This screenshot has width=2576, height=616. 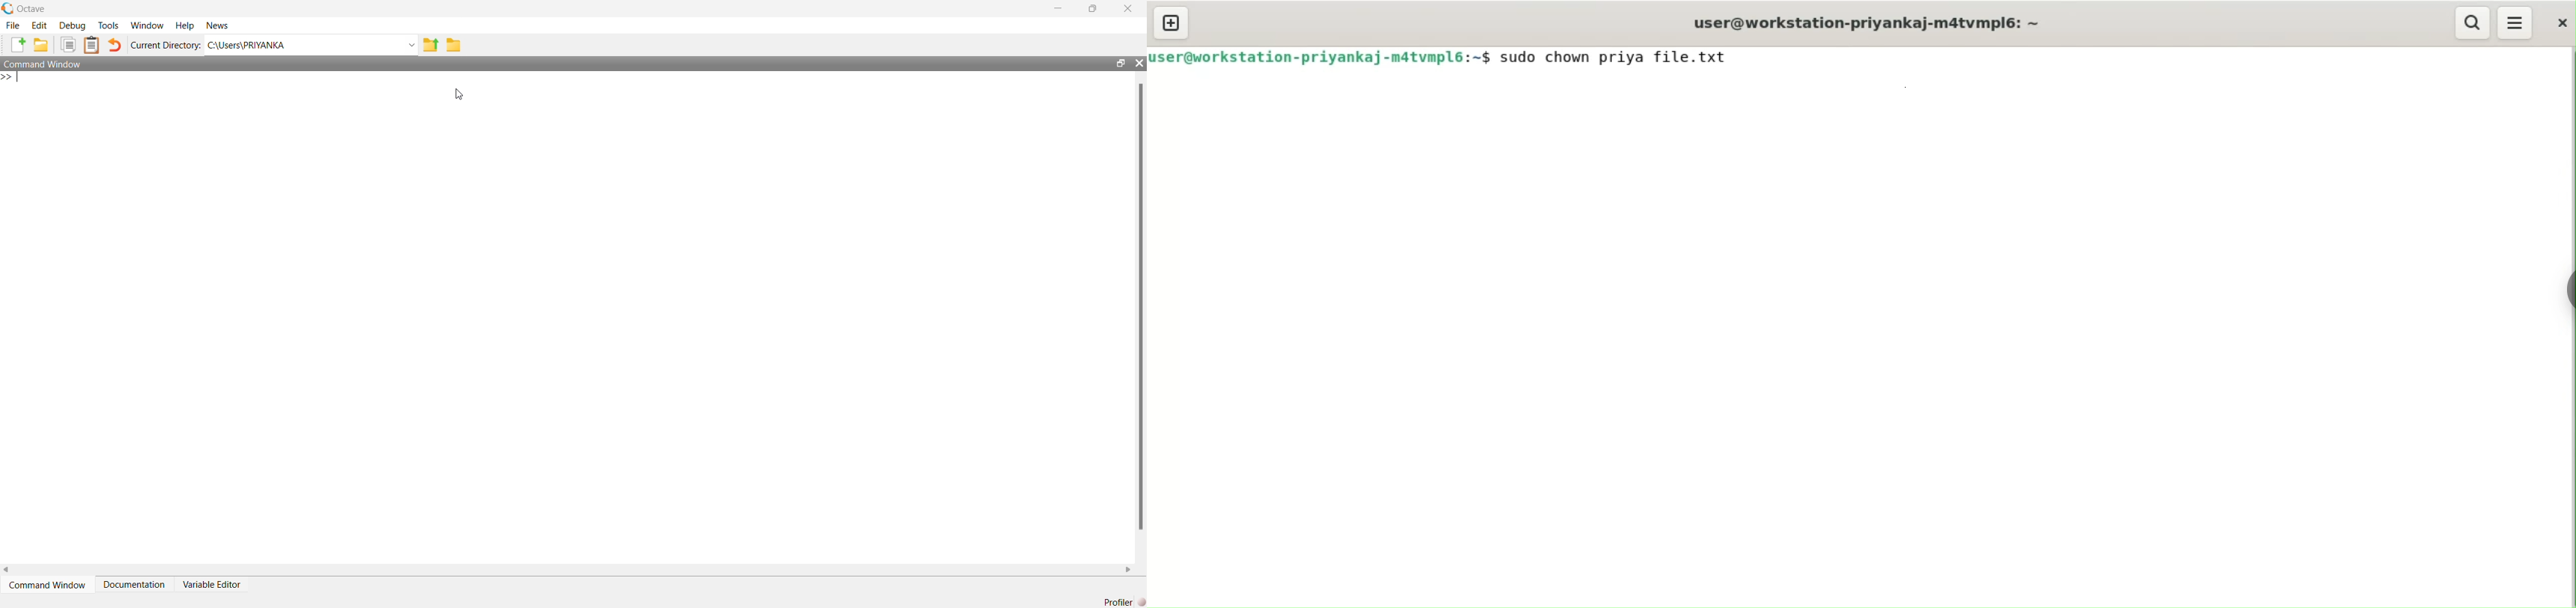 I want to click on Window, so click(x=149, y=26).